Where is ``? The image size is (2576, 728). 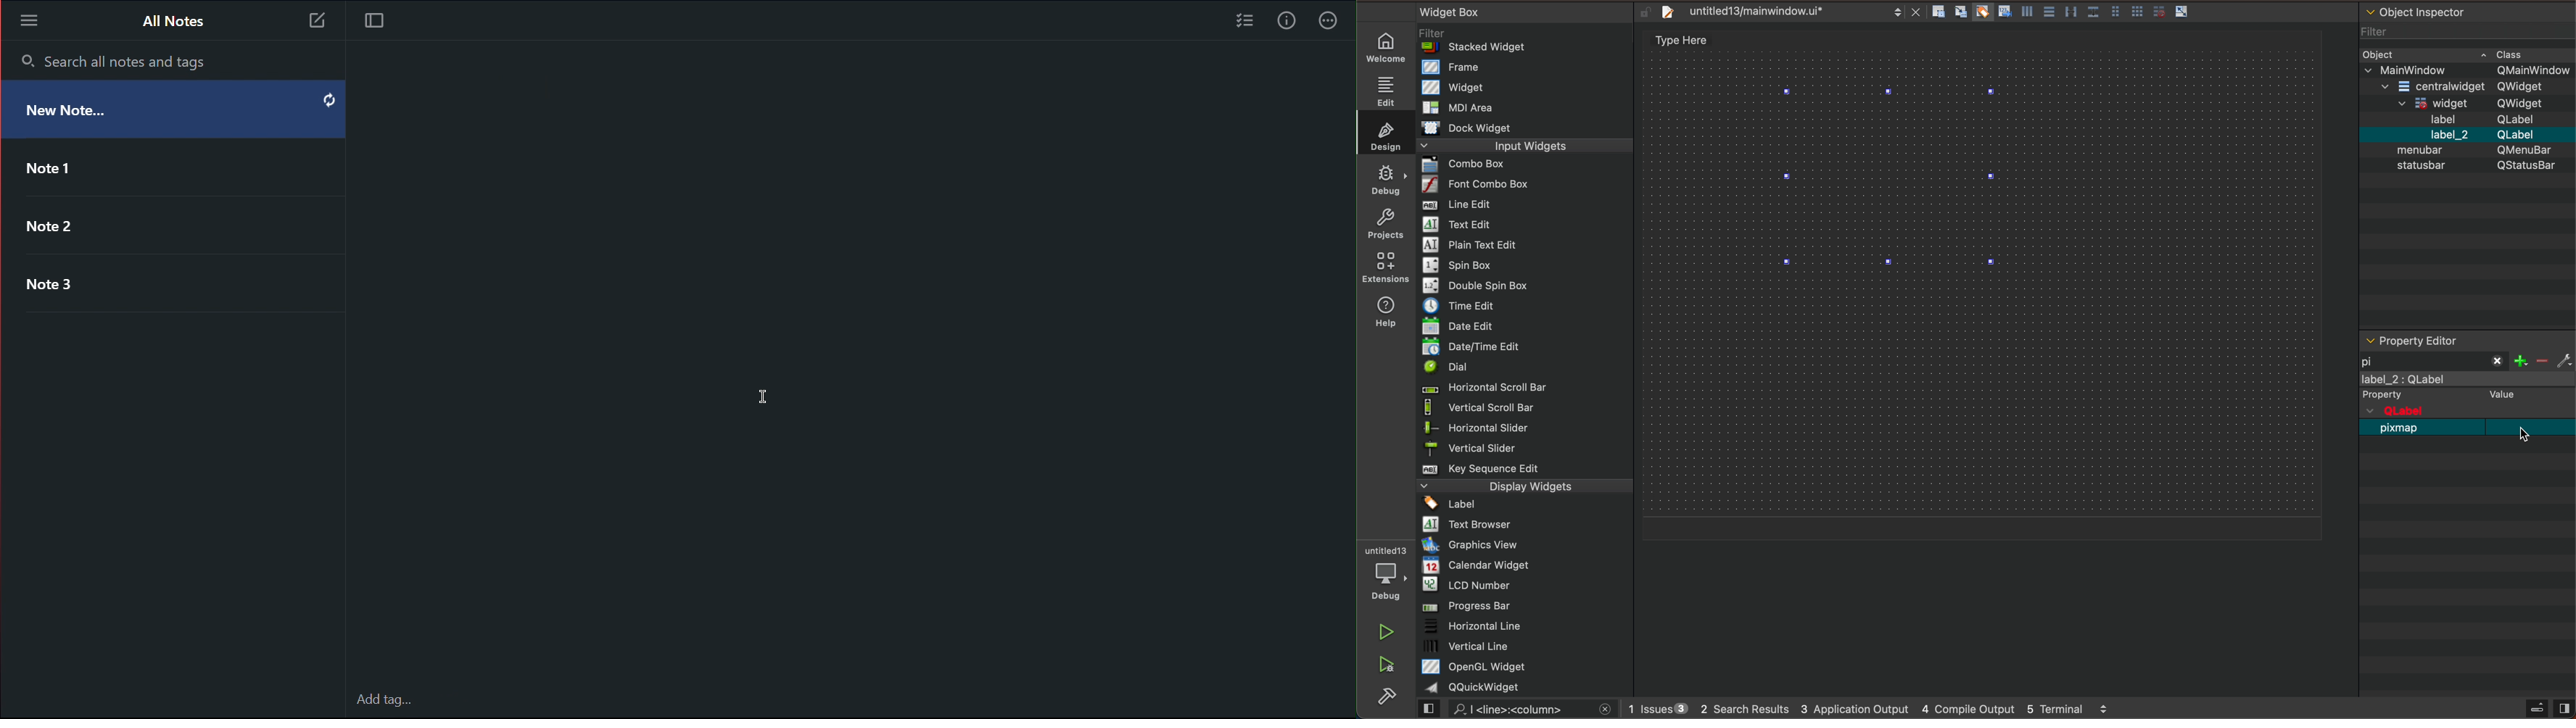  is located at coordinates (2538, 709).